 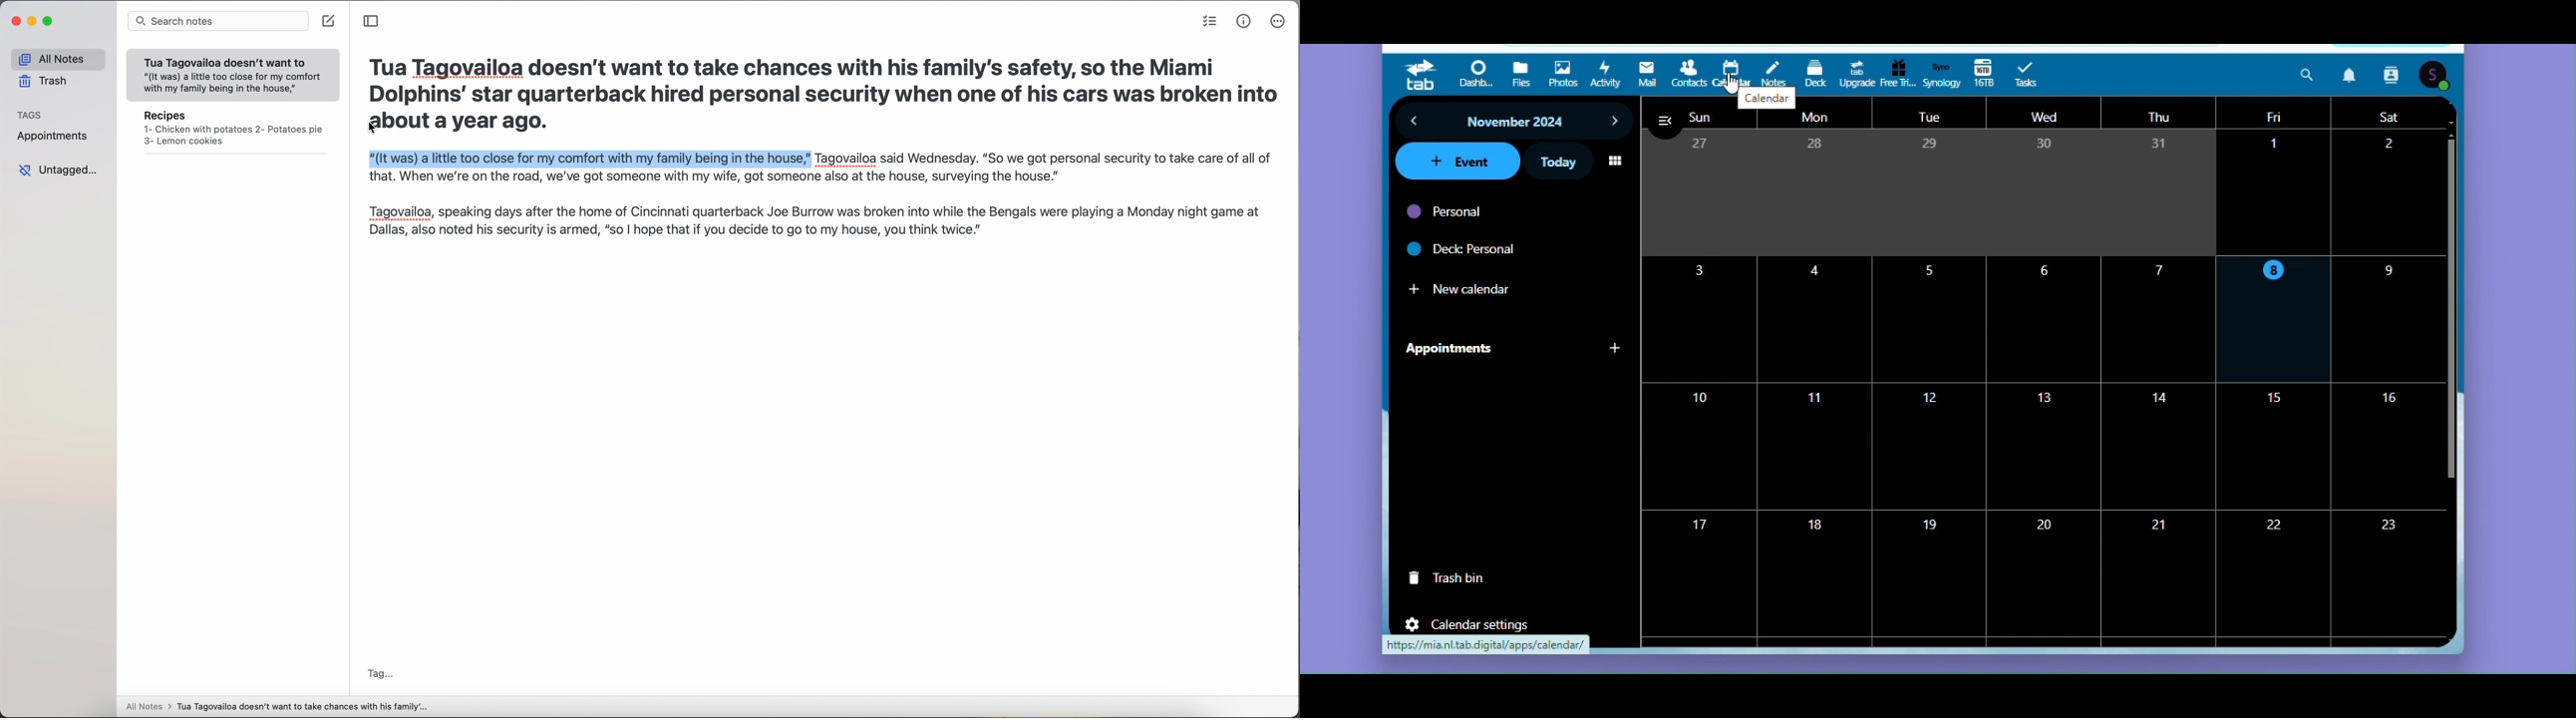 I want to click on Trash Bin, so click(x=1456, y=580).